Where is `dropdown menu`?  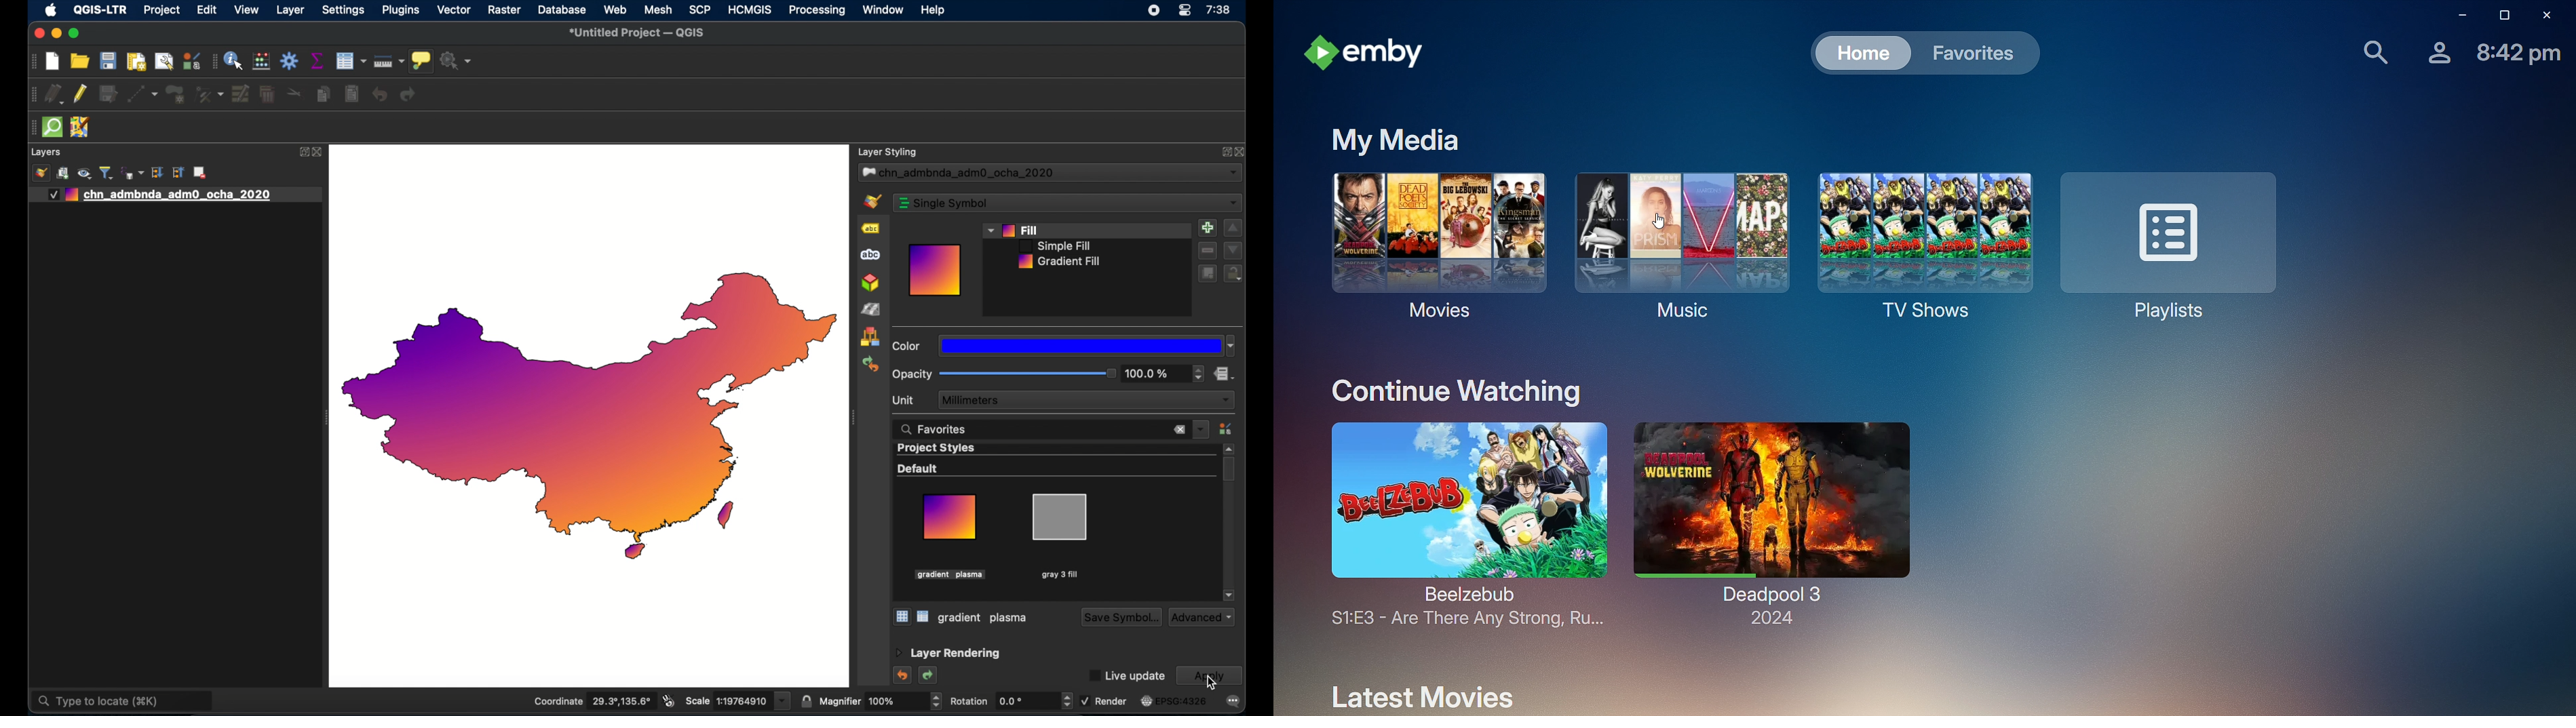
dropdown menu is located at coordinates (1201, 430).